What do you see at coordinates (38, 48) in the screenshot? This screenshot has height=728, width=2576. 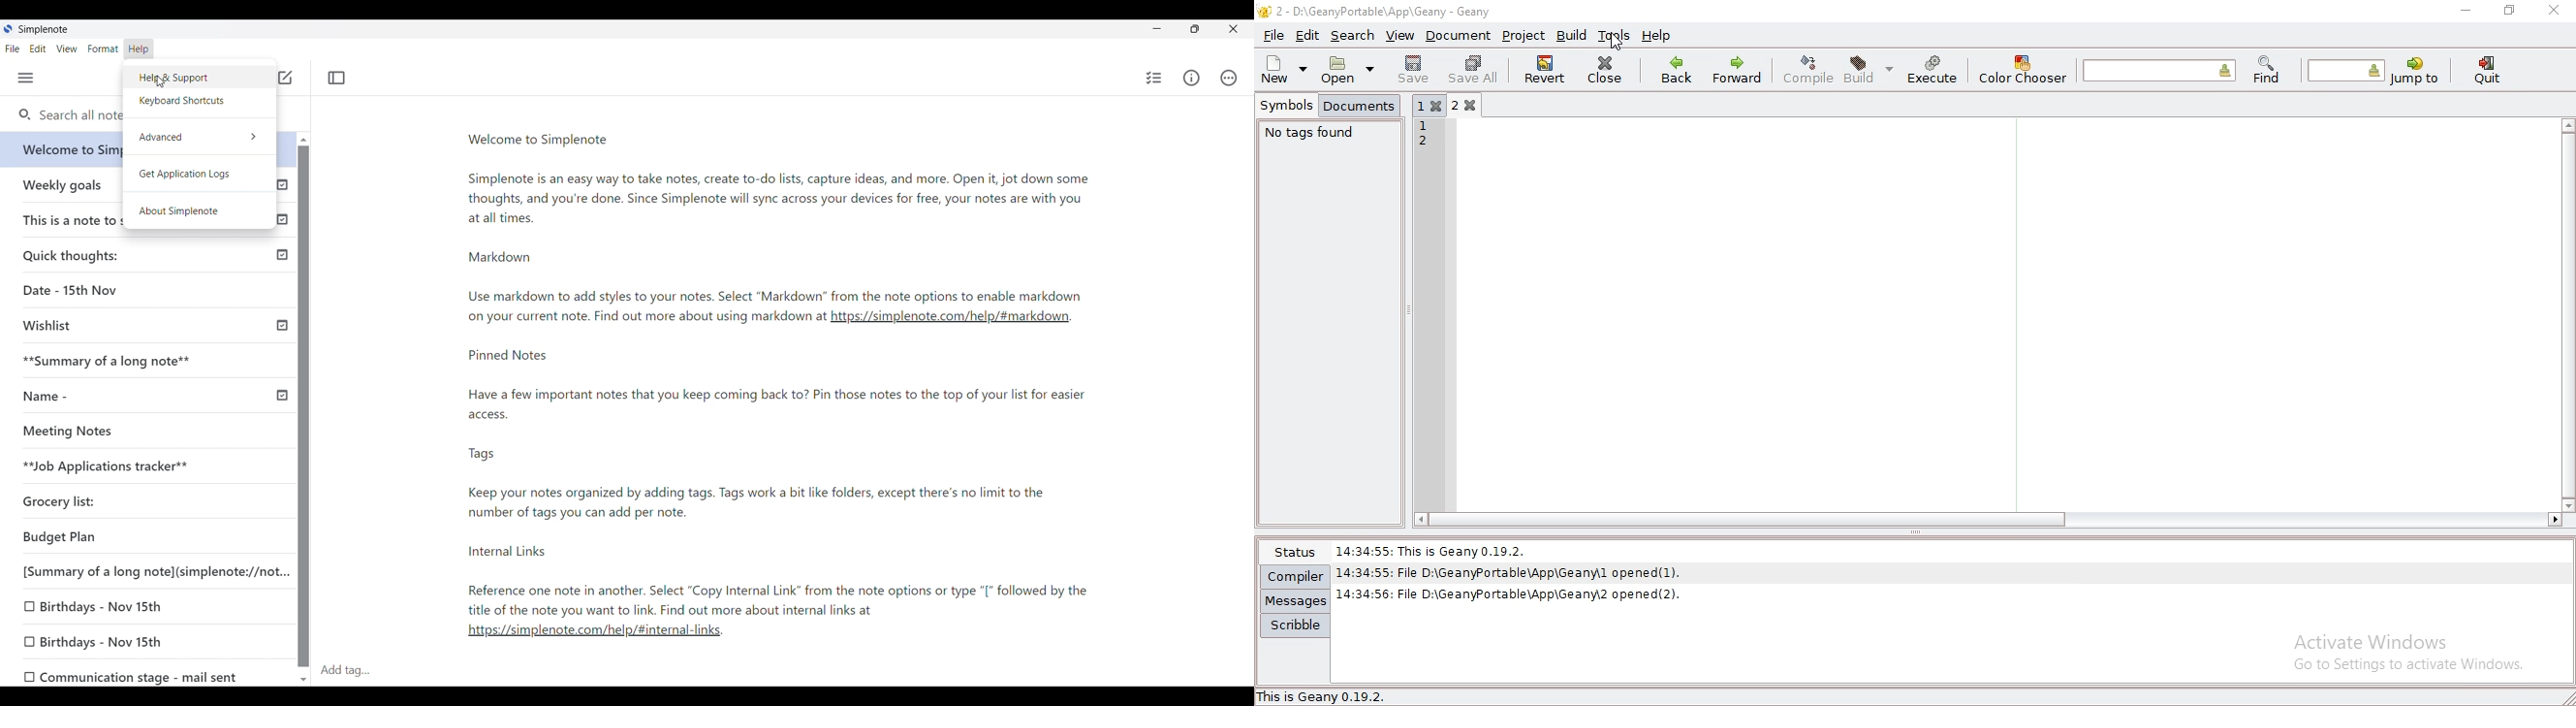 I see `Edit menu` at bounding box center [38, 48].